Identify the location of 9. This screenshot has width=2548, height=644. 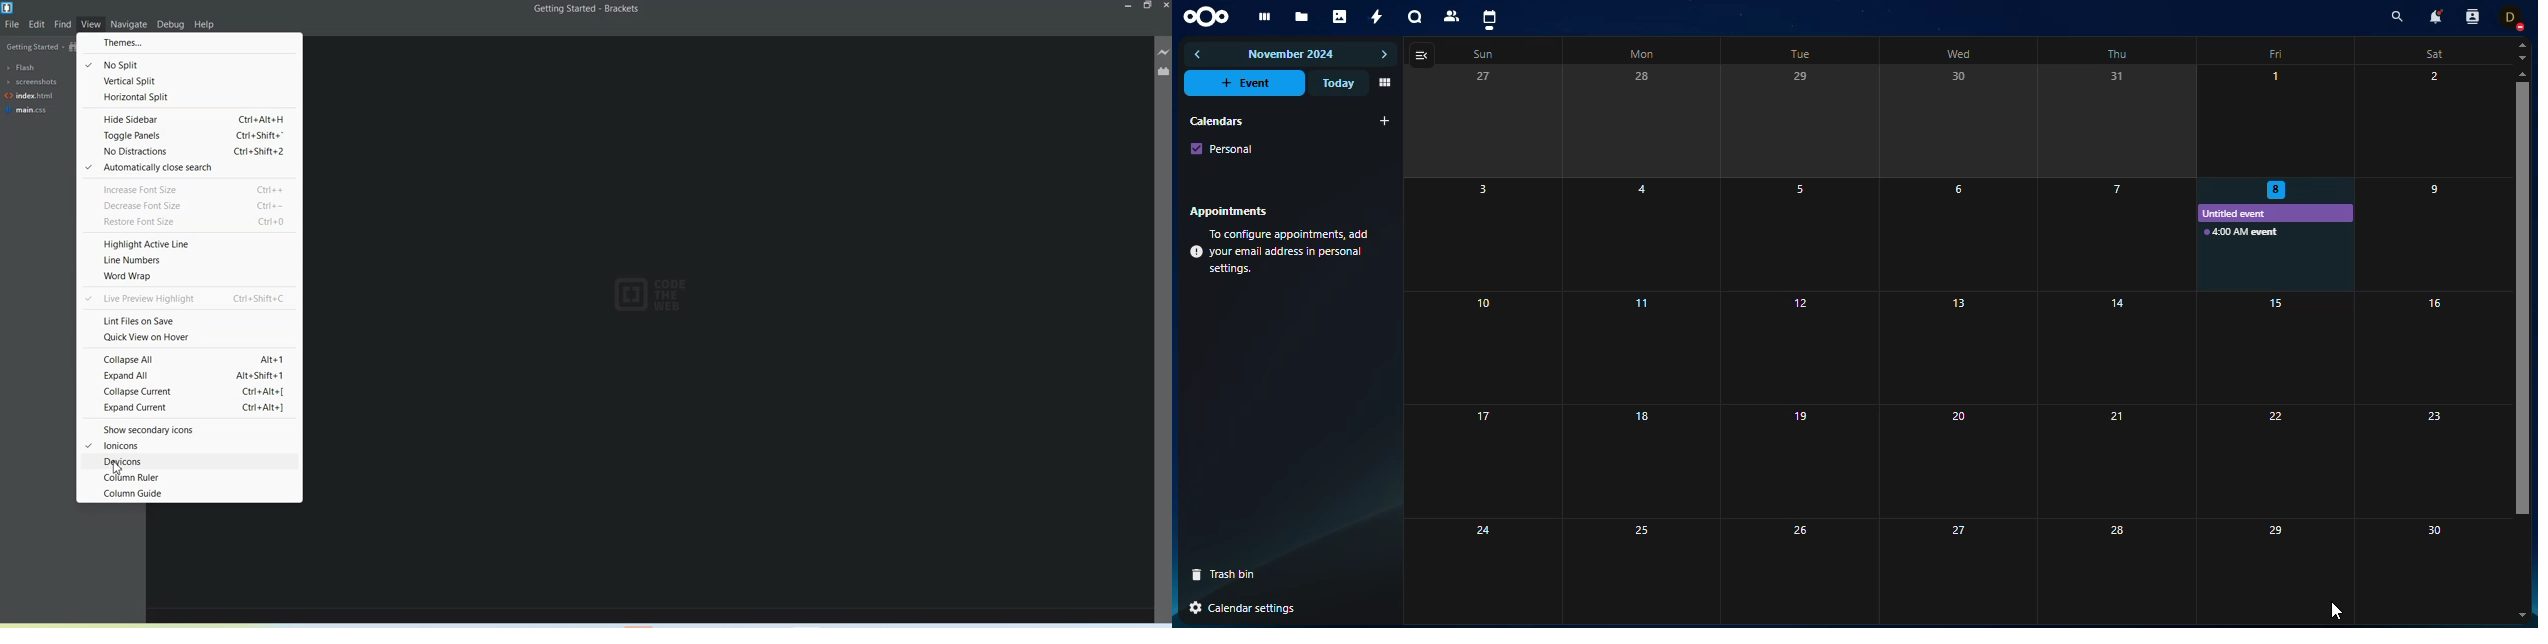
(2428, 236).